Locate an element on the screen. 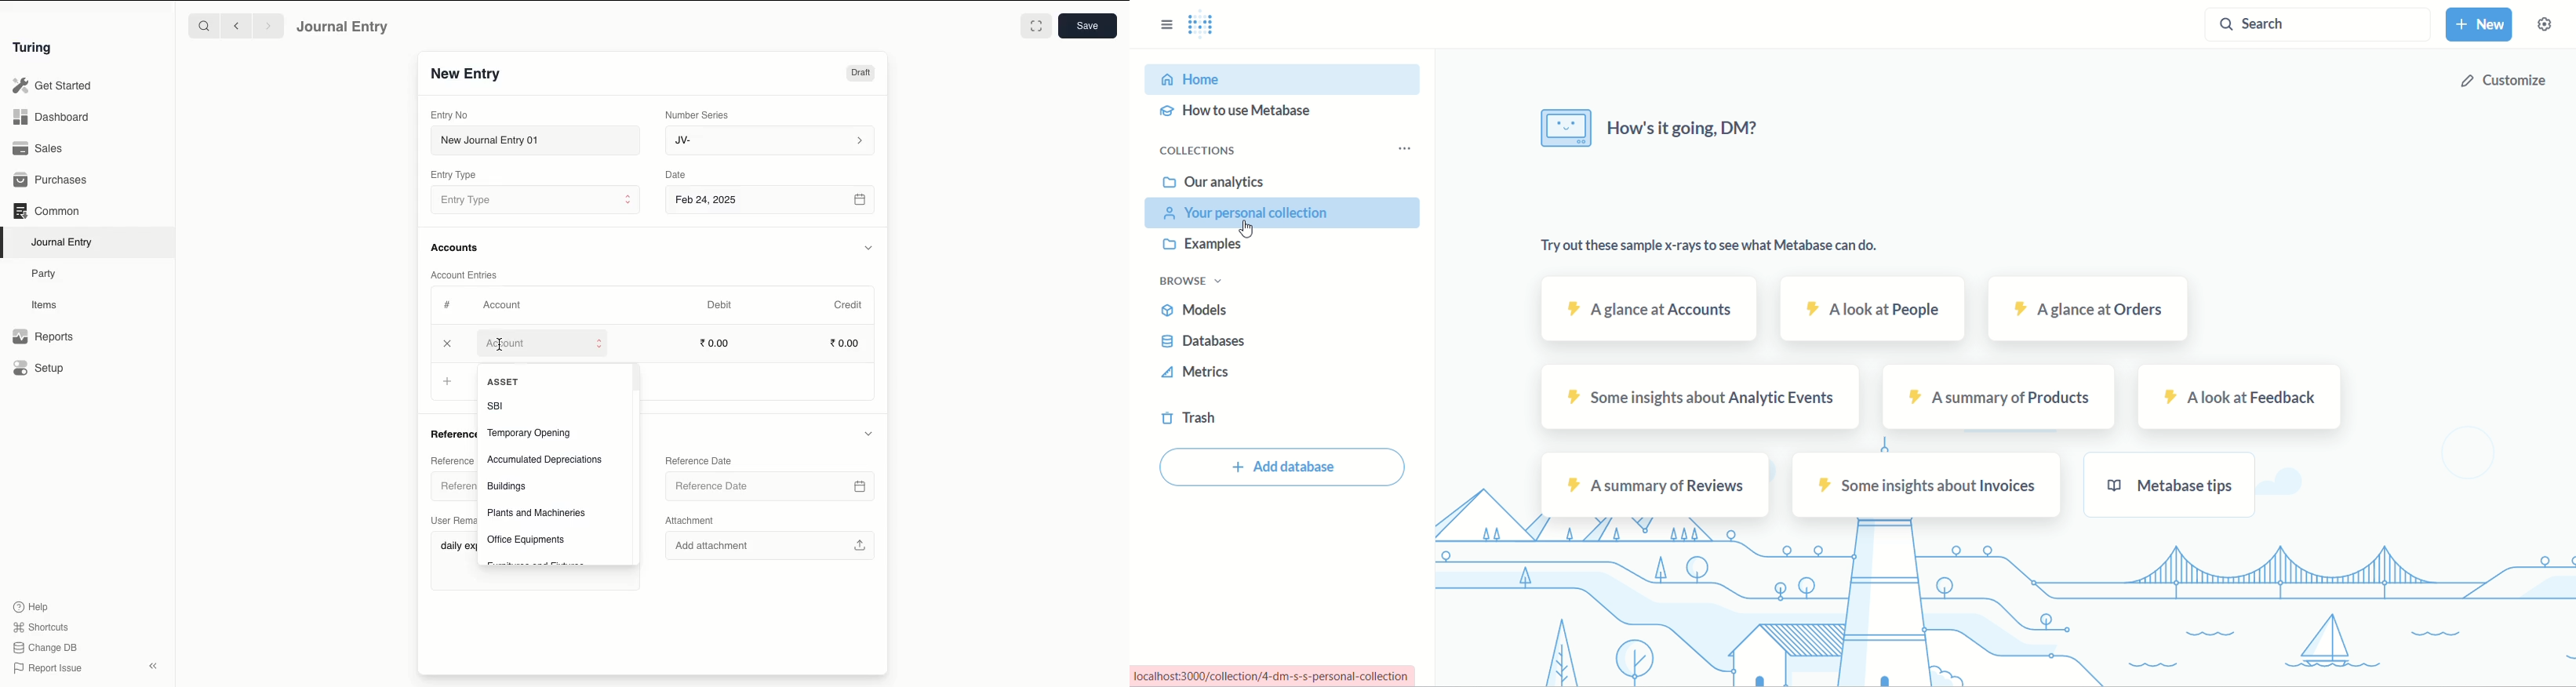 The image size is (2576, 700). Add Row is located at coordinates (505, 344).